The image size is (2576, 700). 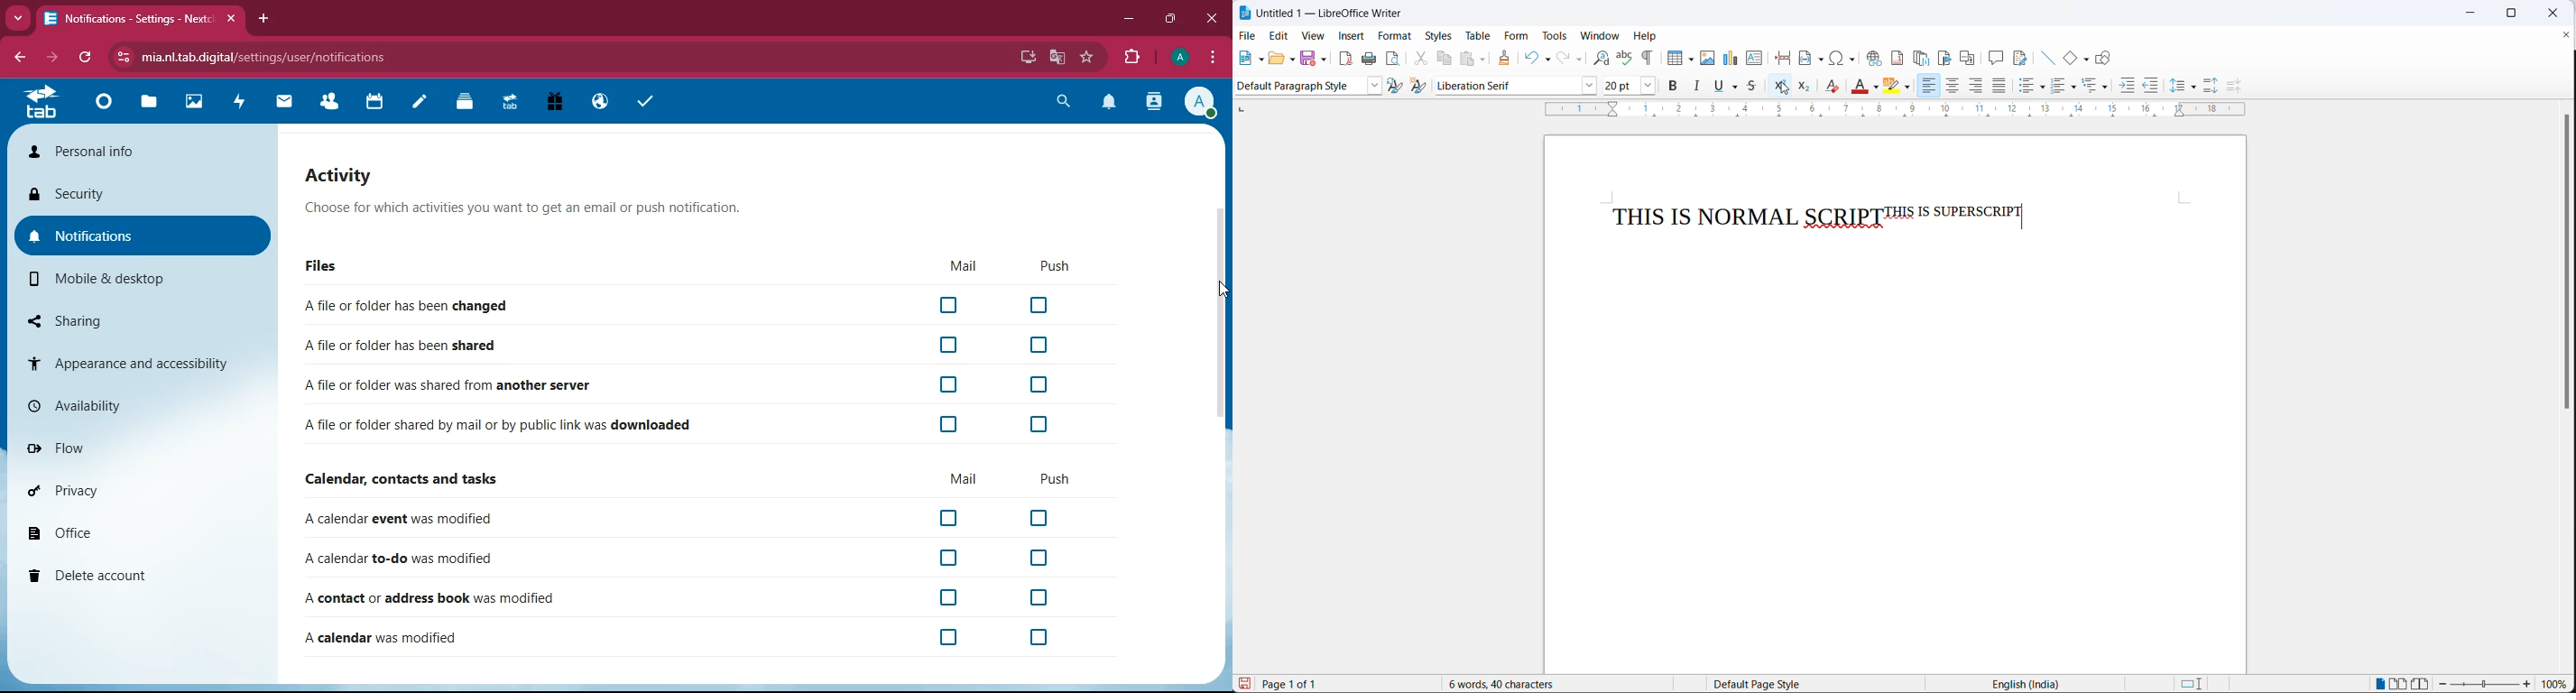 What do you see at coordinates (2044, 55) in the screenshot?
I see `insert line` at bounding box center [2044, 55].